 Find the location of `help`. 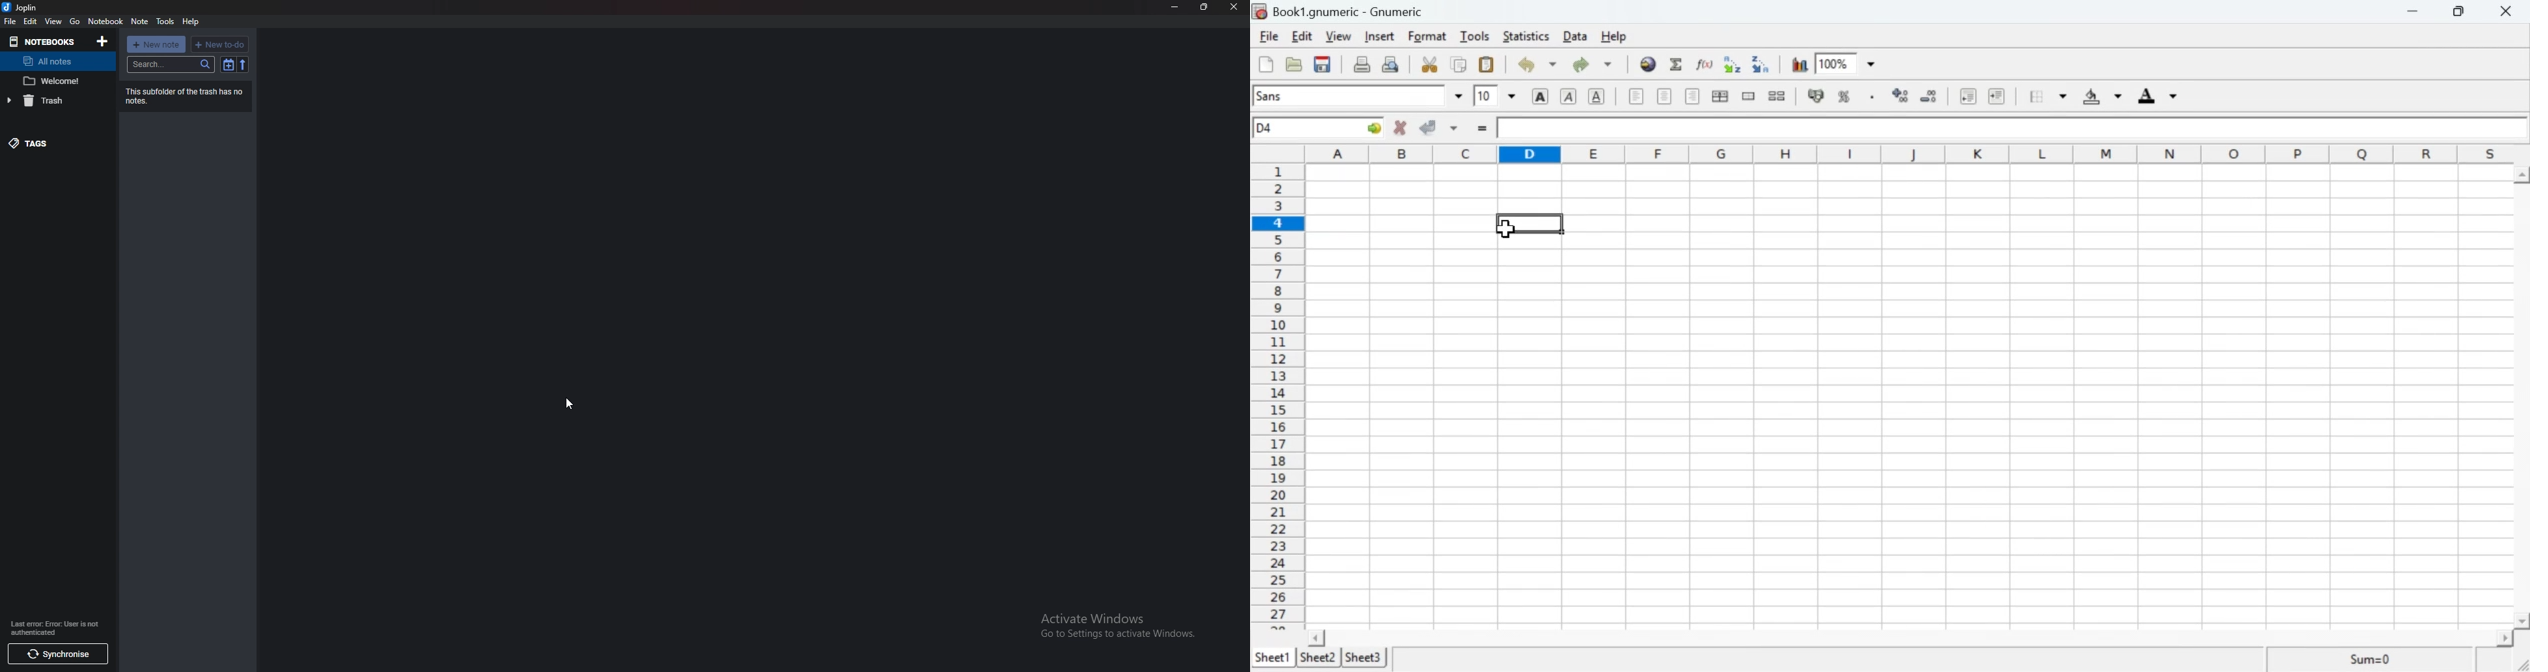

help is located at coordinates (192, 20).